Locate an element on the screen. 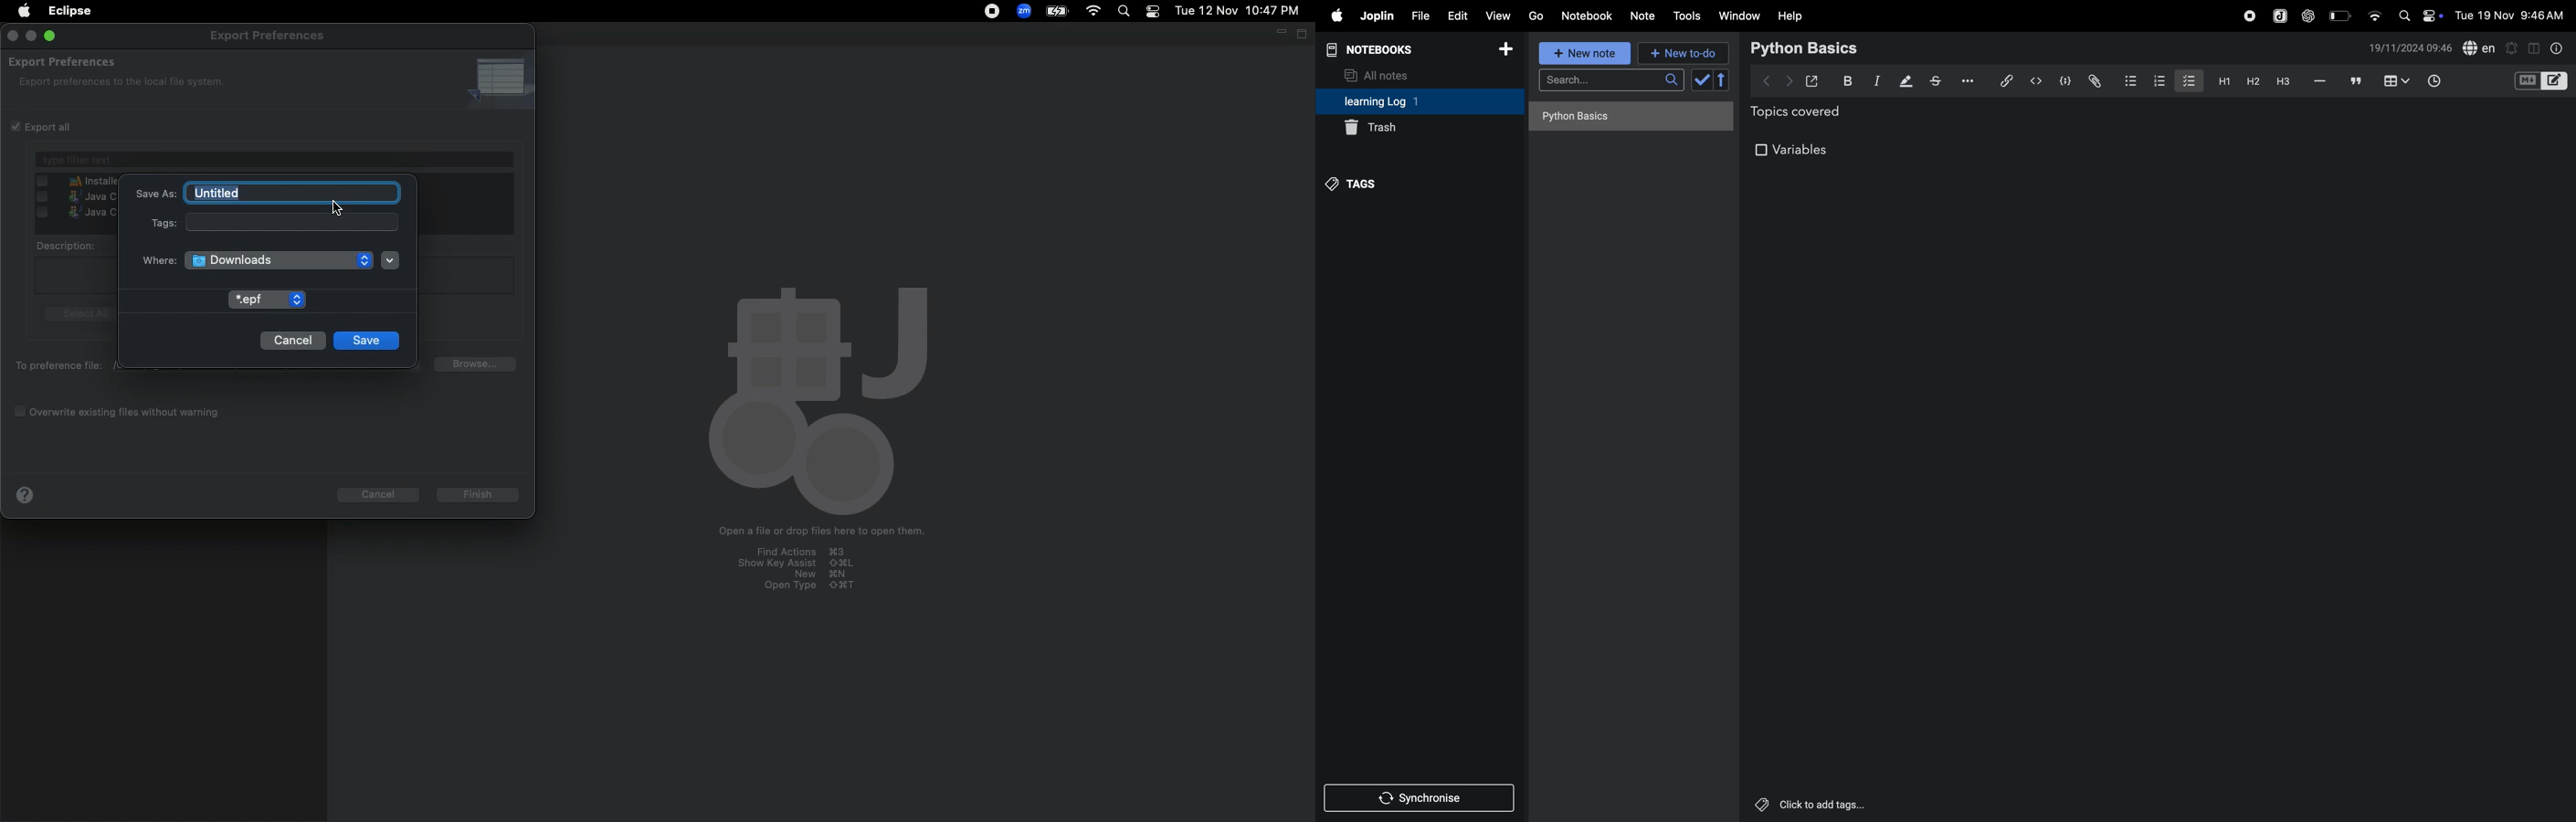 The width and height of the screenshot is (2576, 840). heading 3 is located at coordinates (2283, 82).